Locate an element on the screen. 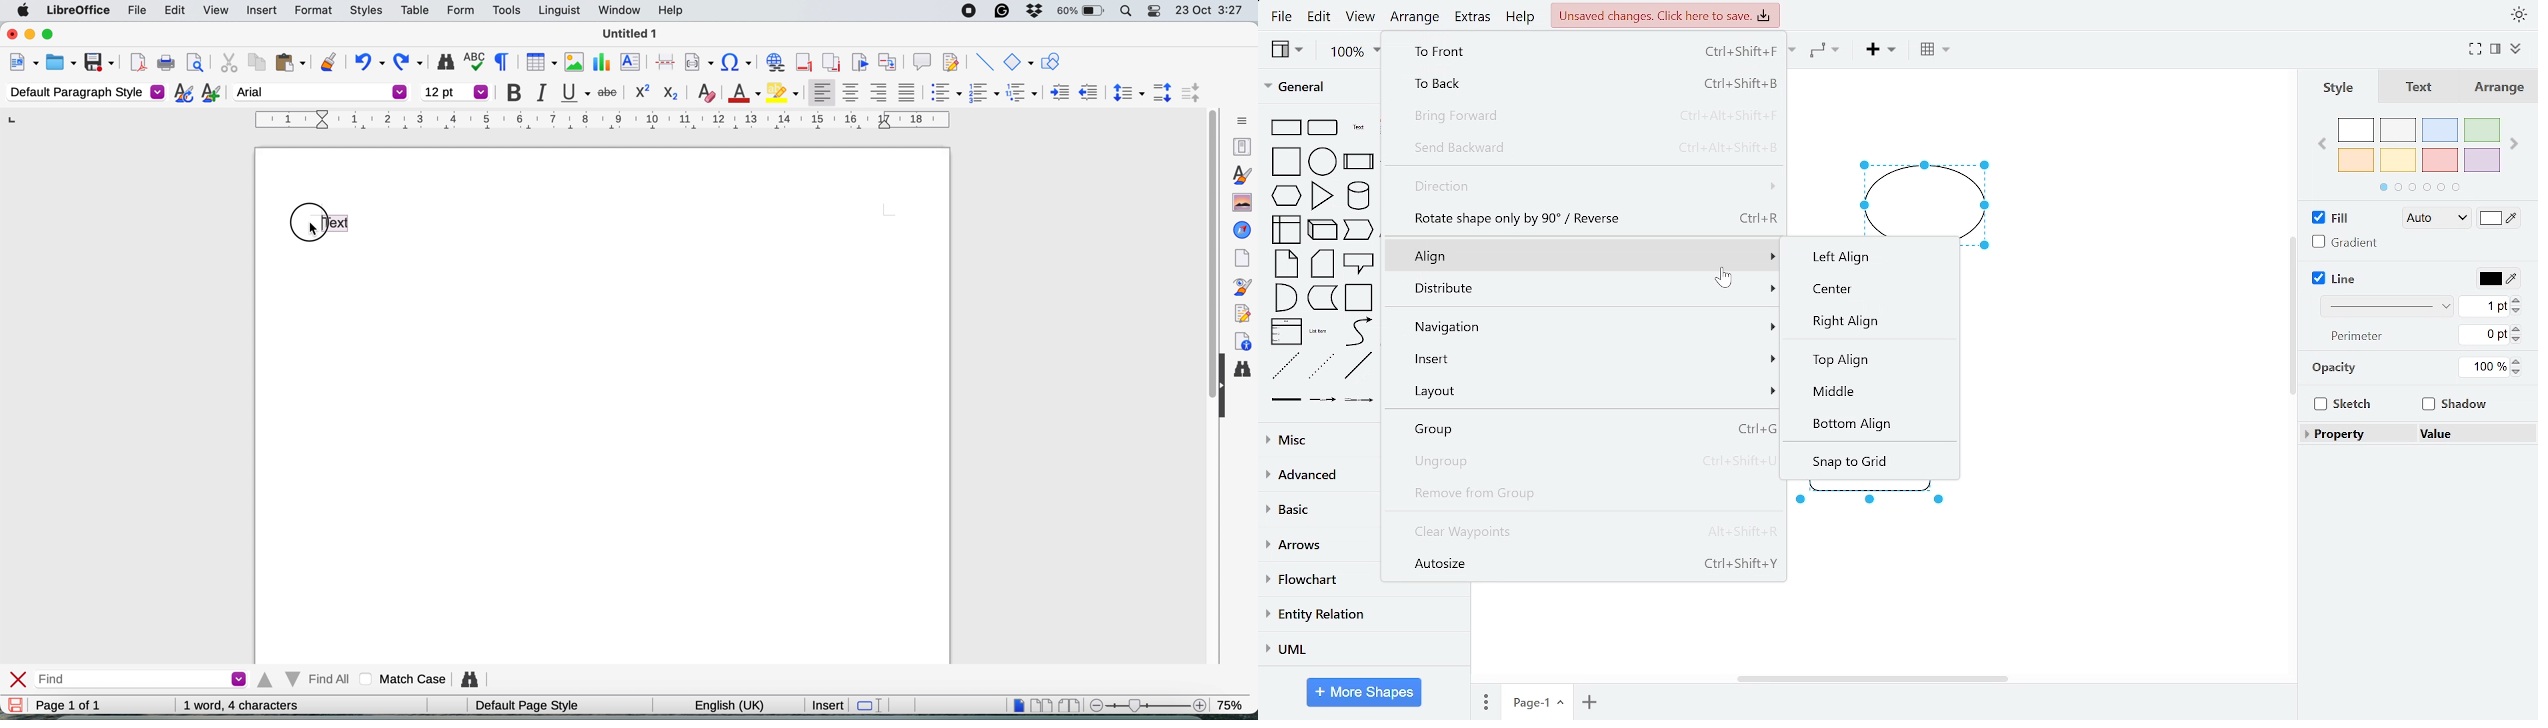  blue is located at coordinates (2439, 130).